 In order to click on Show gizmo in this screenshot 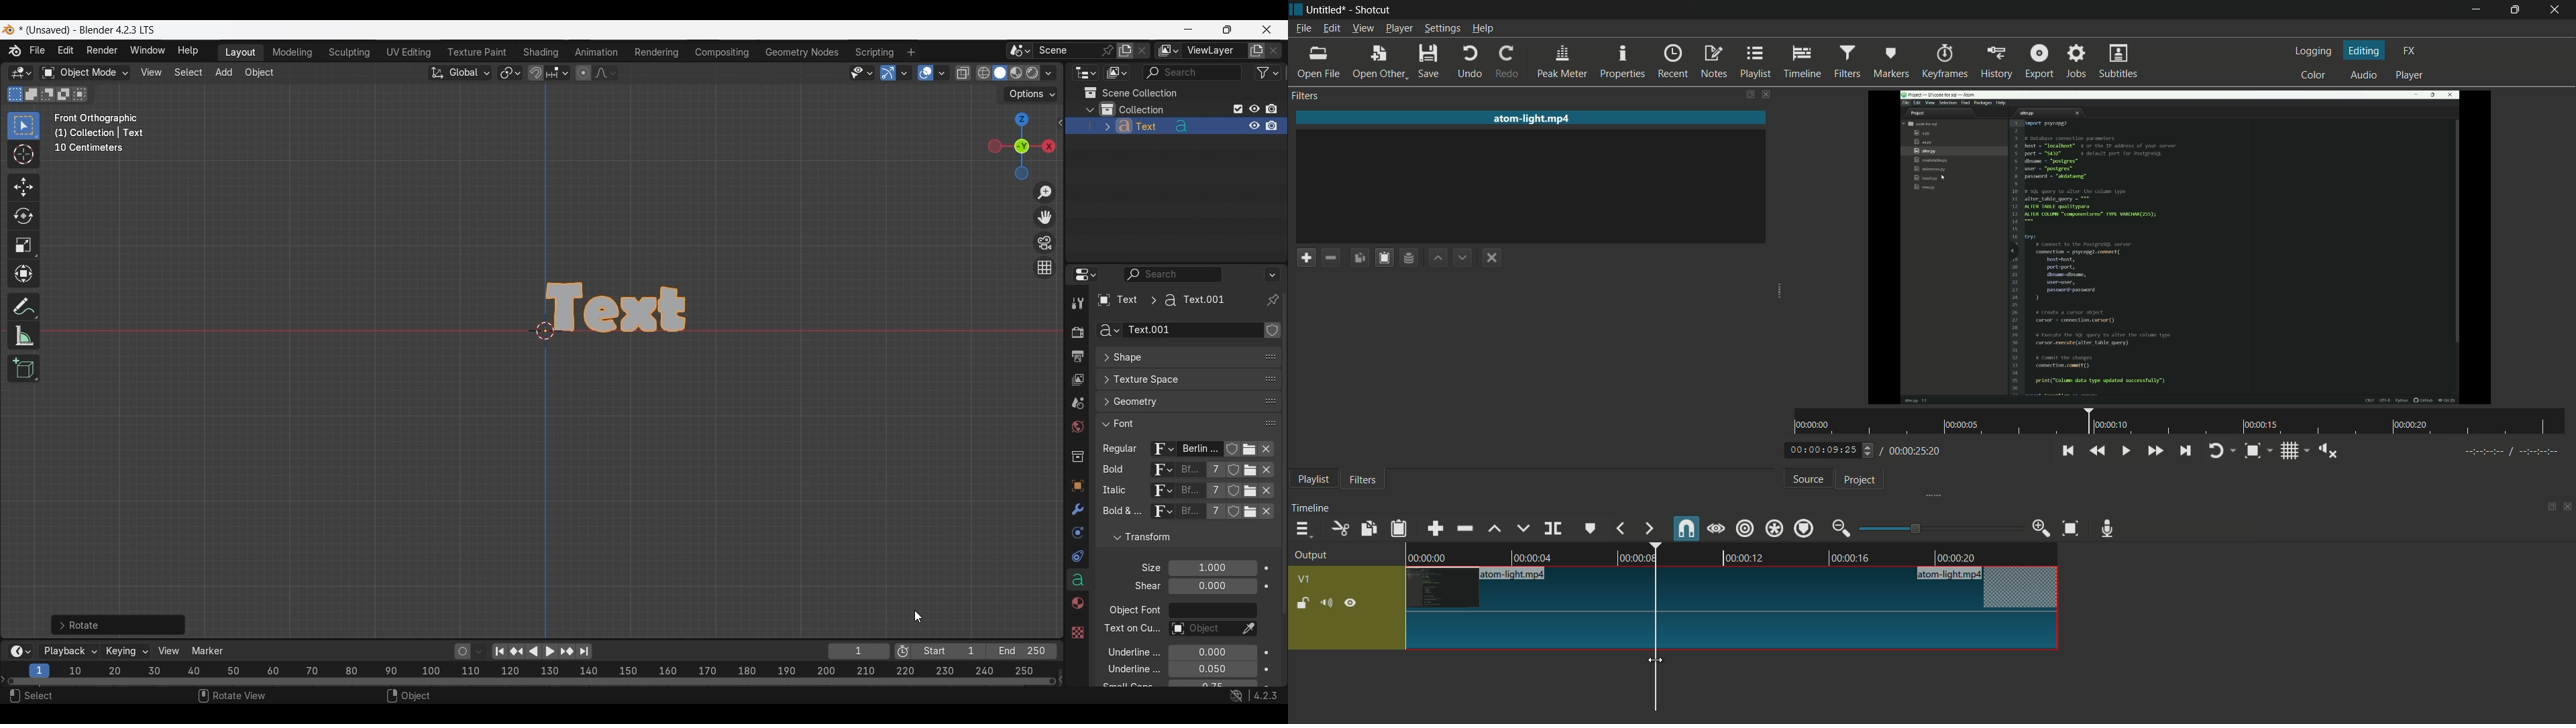, I will do `click(888, 73)`.